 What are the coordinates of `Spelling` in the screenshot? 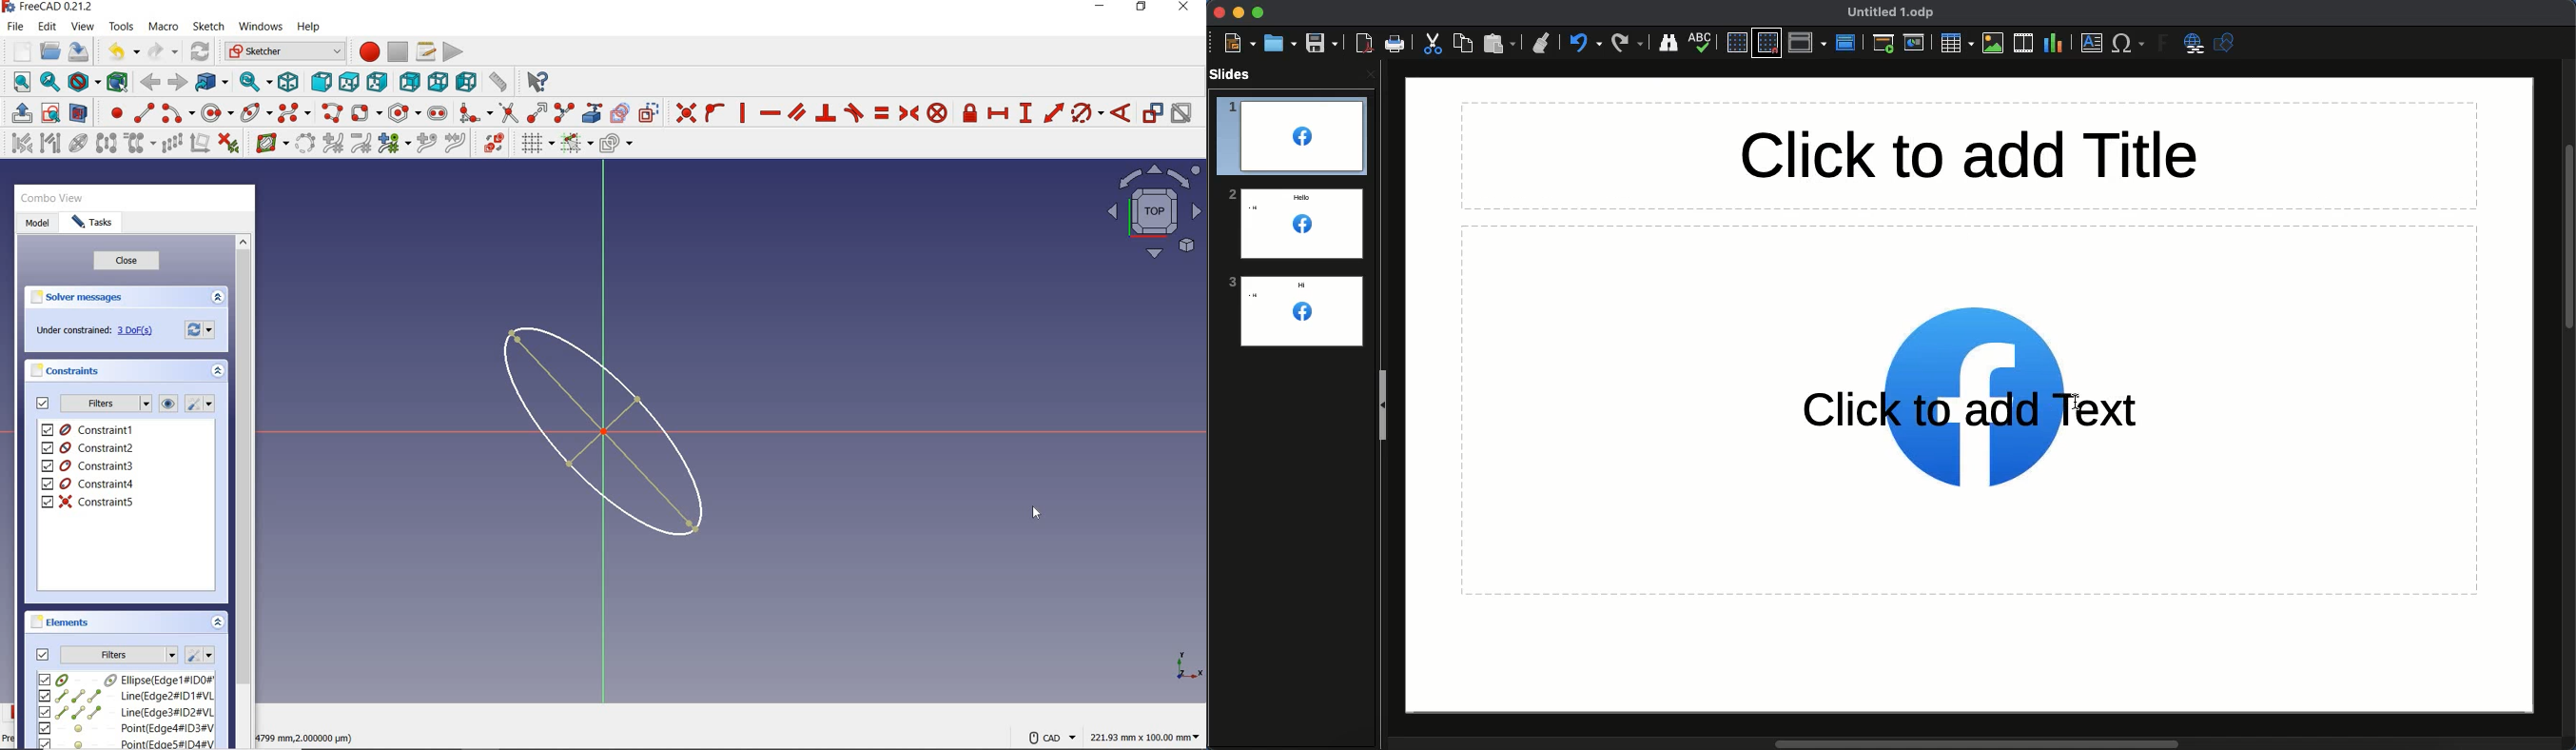 It's located at (1703, 41).